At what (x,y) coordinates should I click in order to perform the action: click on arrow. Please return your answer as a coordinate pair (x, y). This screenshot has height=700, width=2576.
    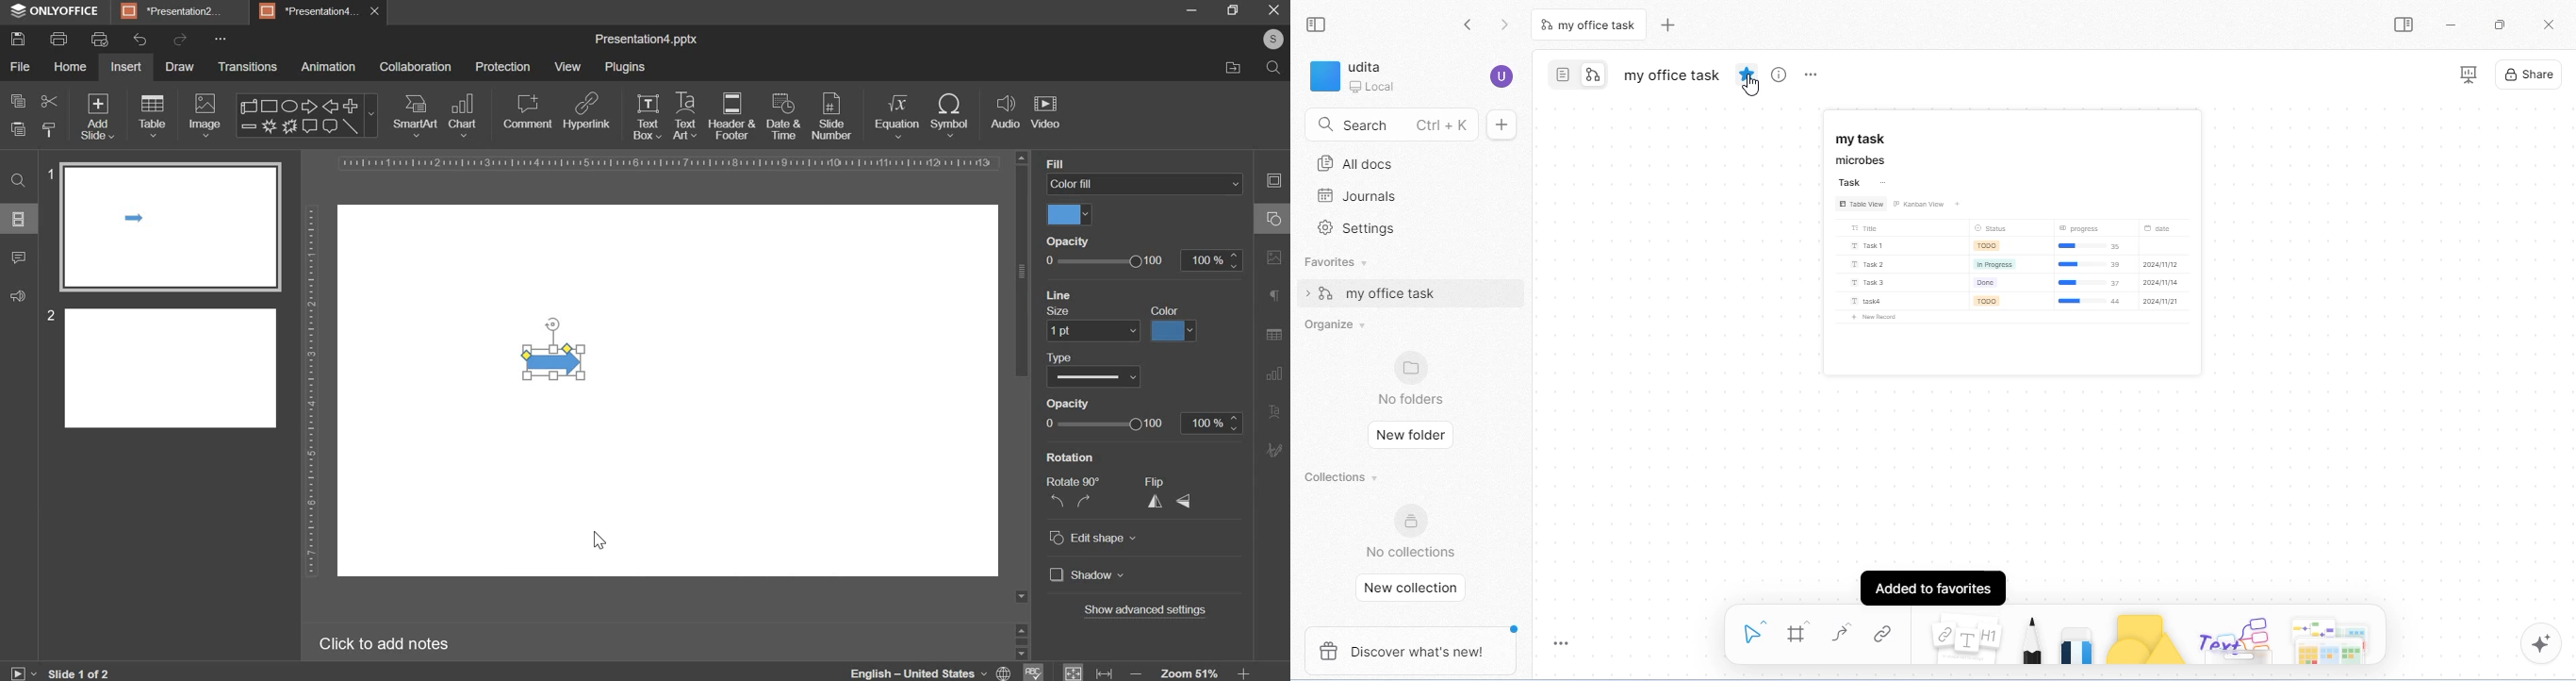
    Looking at the image, I should click on (556, 361).